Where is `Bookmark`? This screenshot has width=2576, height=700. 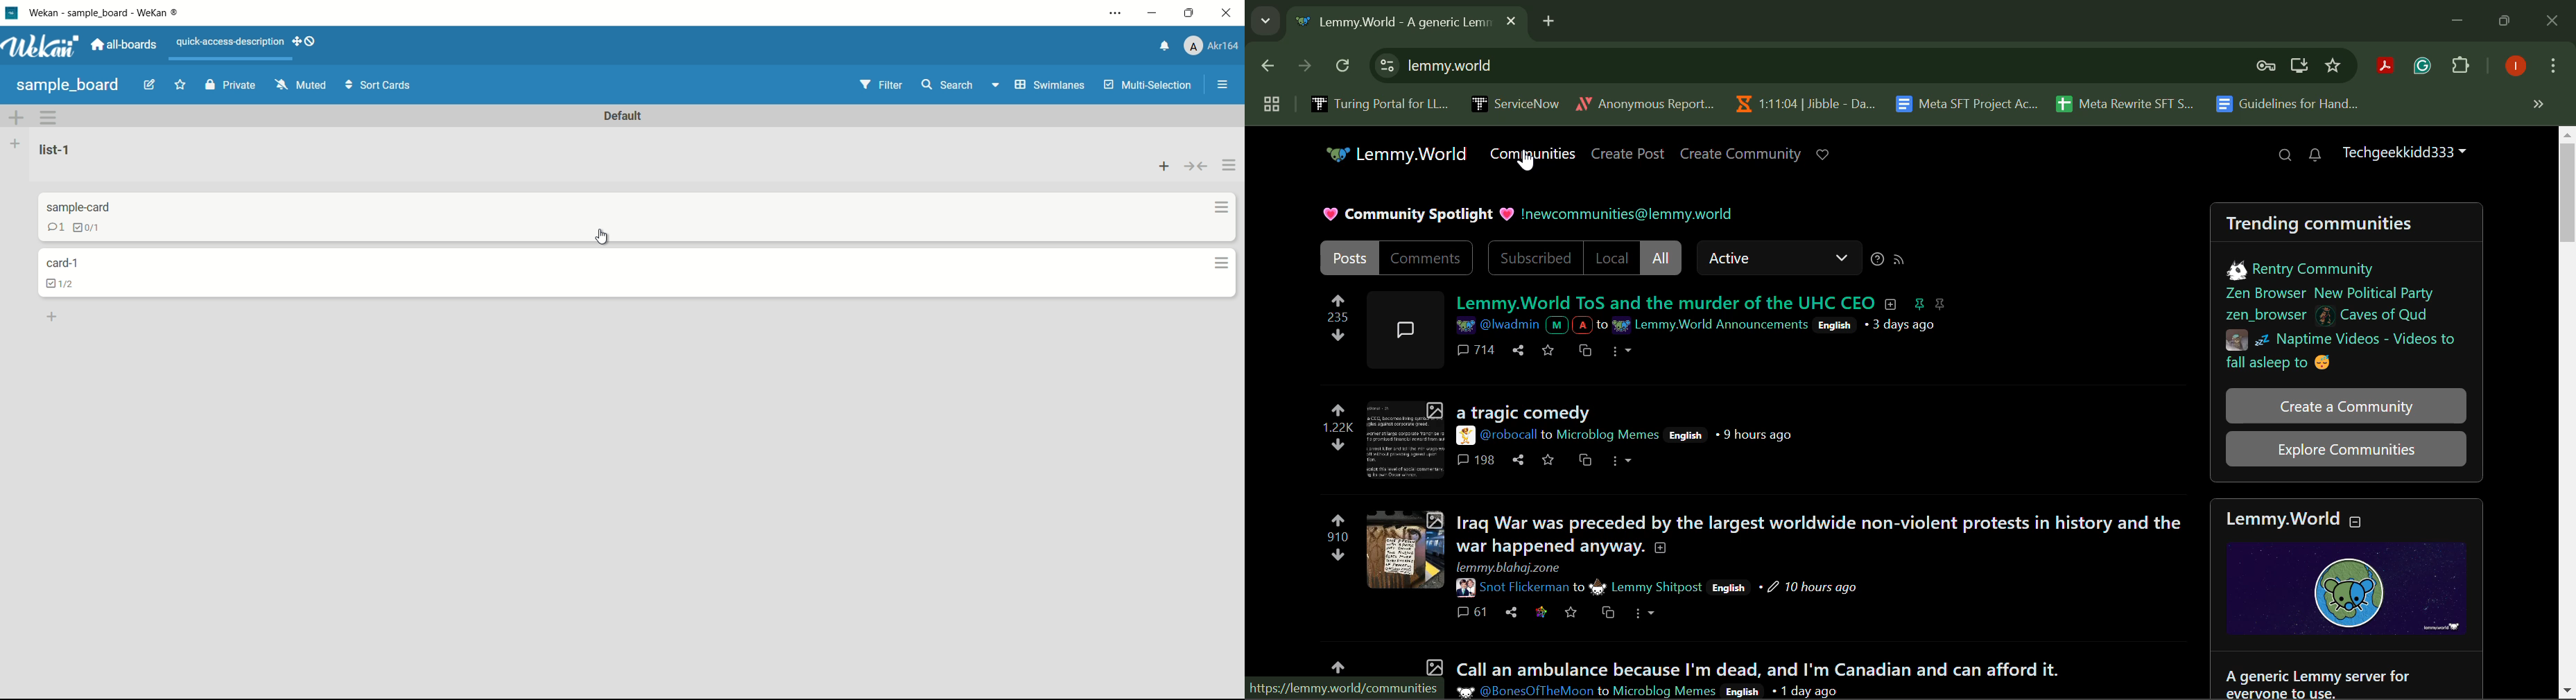 Bookmark is located at coordinates (2334, 66).